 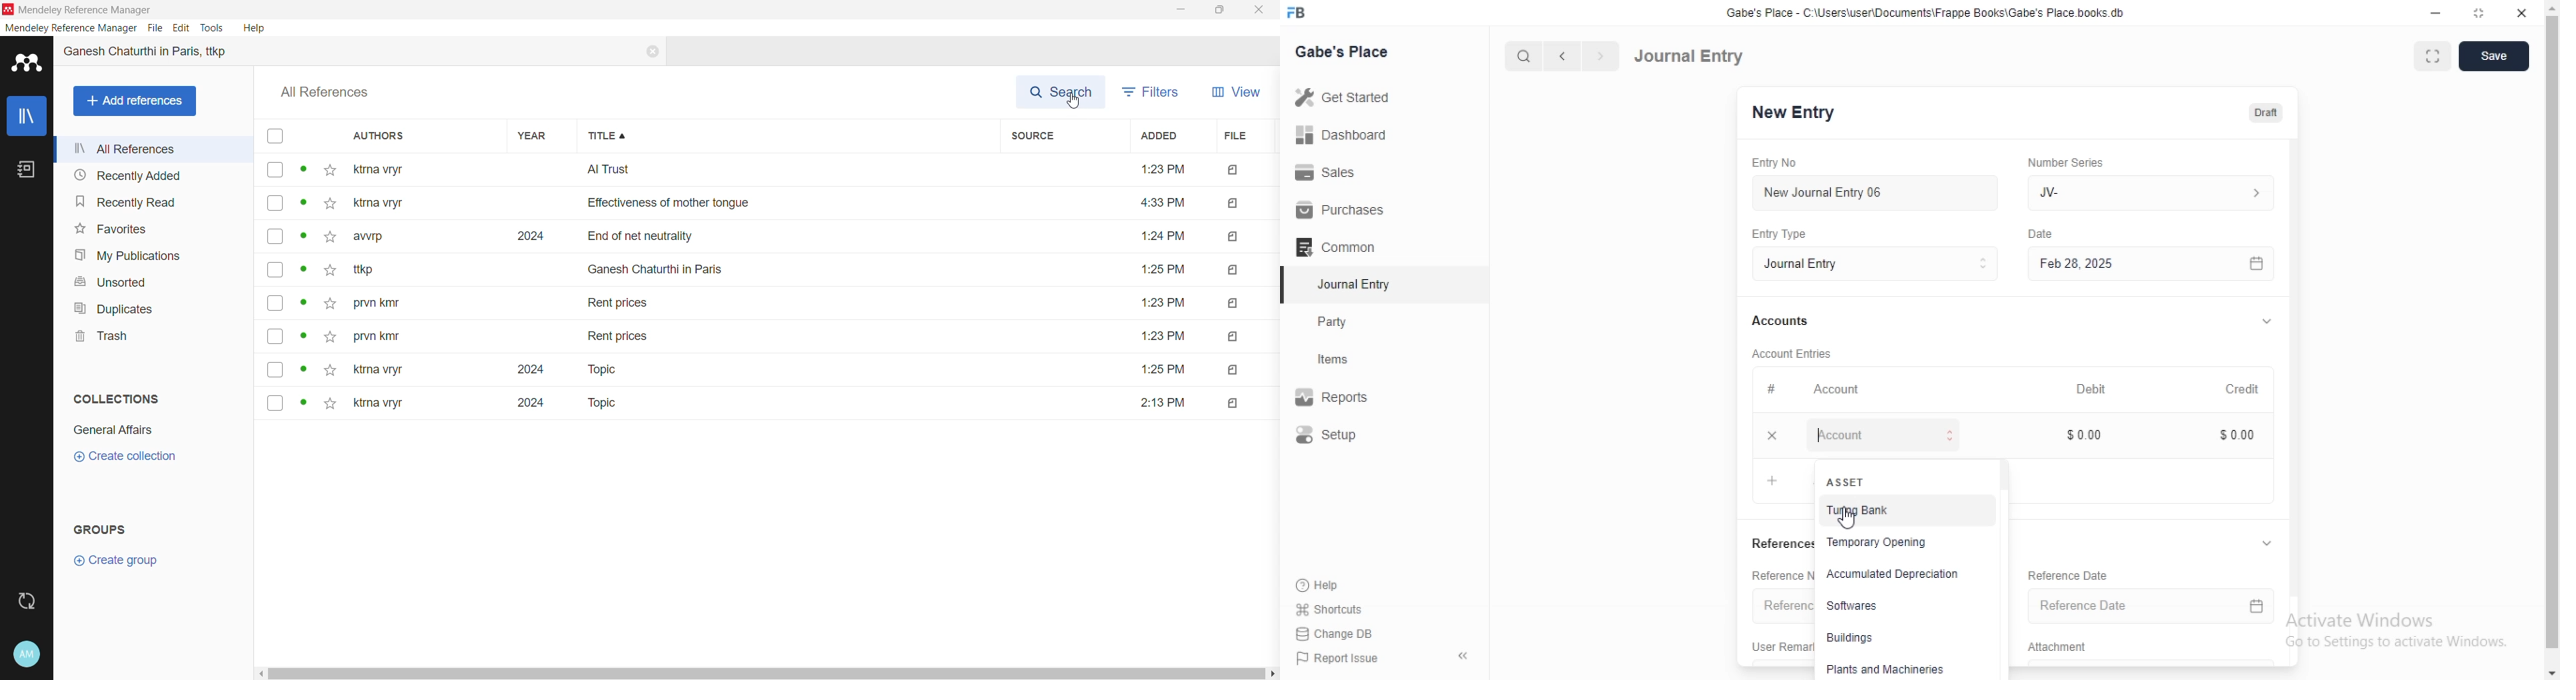 I want to click on ktrna vryr Effectiveness of mother tongue 4:33 PM, so click(x=771, y=203).